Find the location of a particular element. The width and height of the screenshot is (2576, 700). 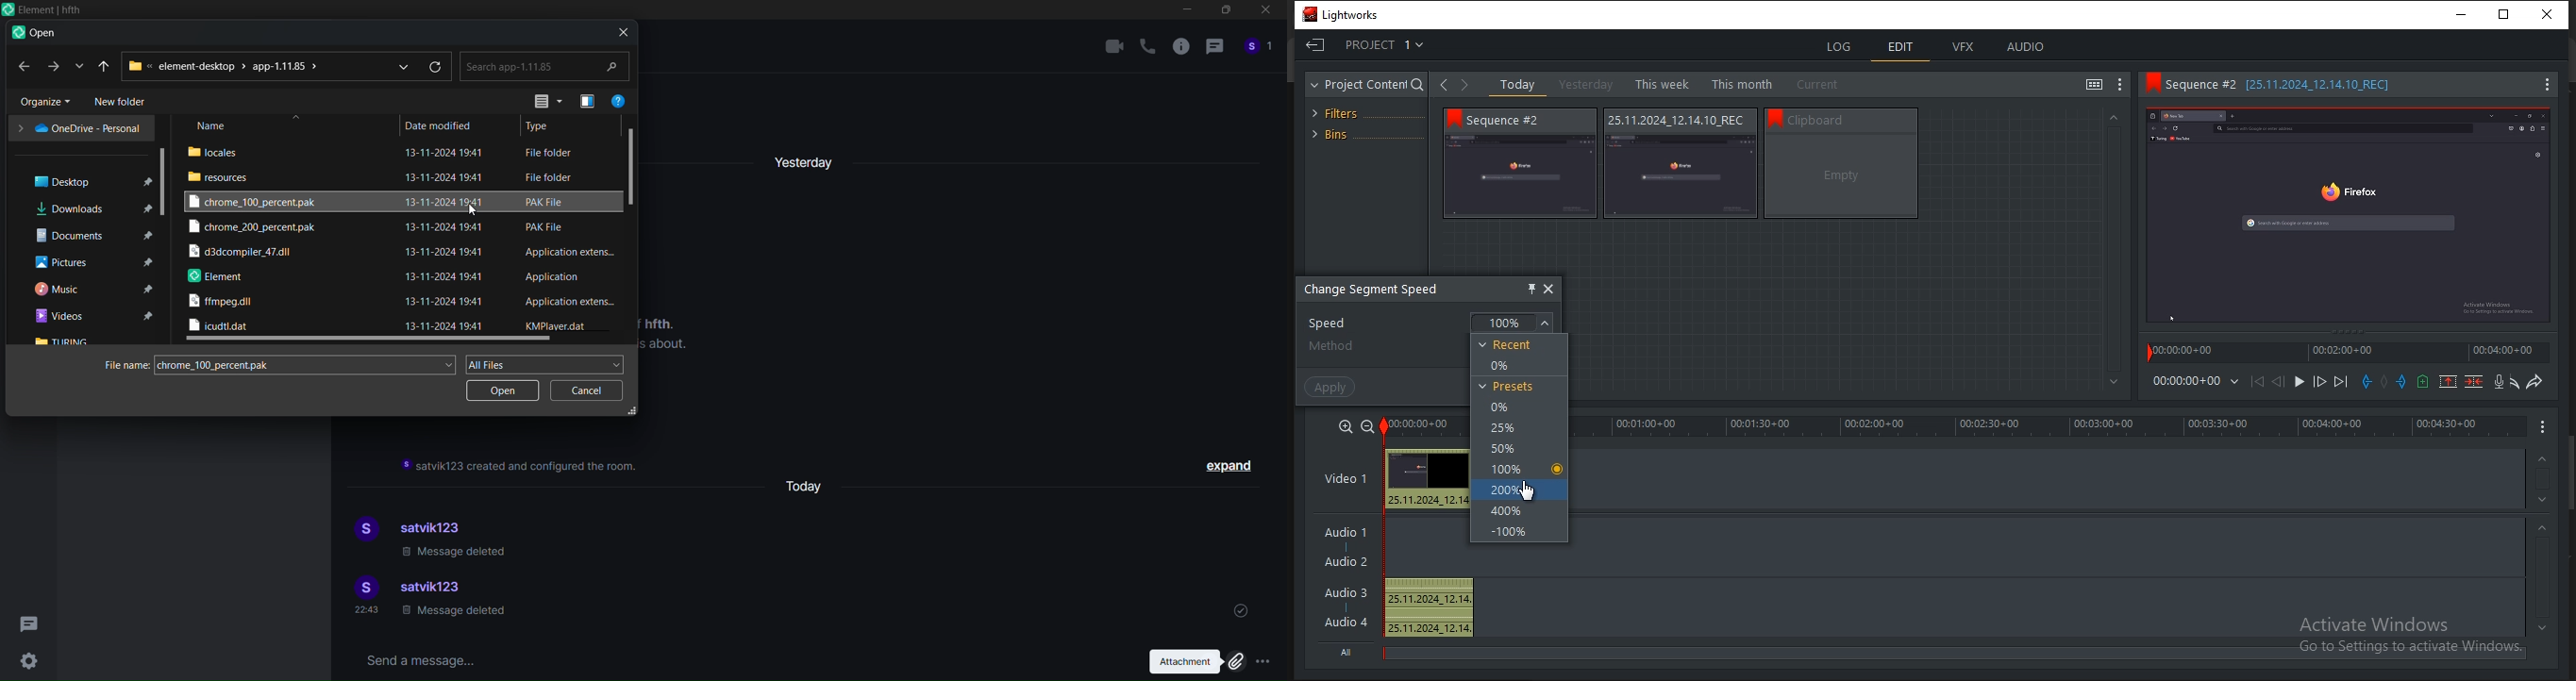

Preview thumbnail is located at coordinates (1430, 471).